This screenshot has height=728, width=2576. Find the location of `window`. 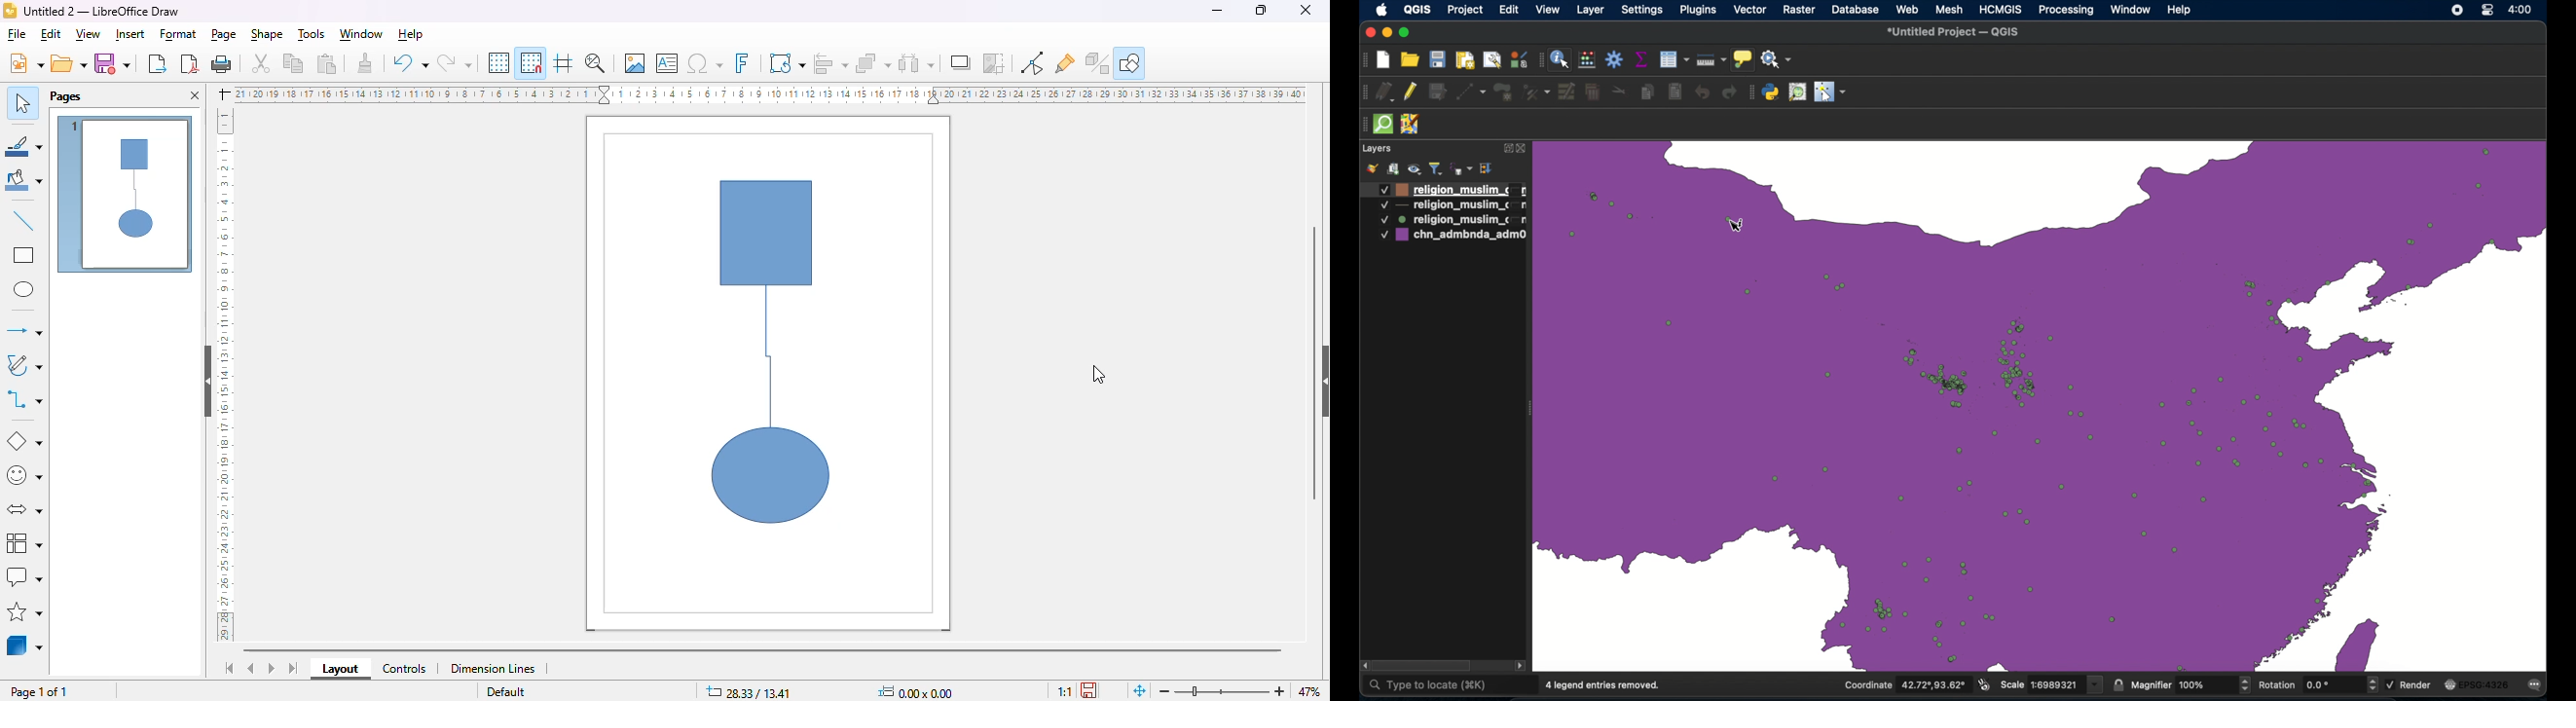

window is located at coordinates (361, 34).